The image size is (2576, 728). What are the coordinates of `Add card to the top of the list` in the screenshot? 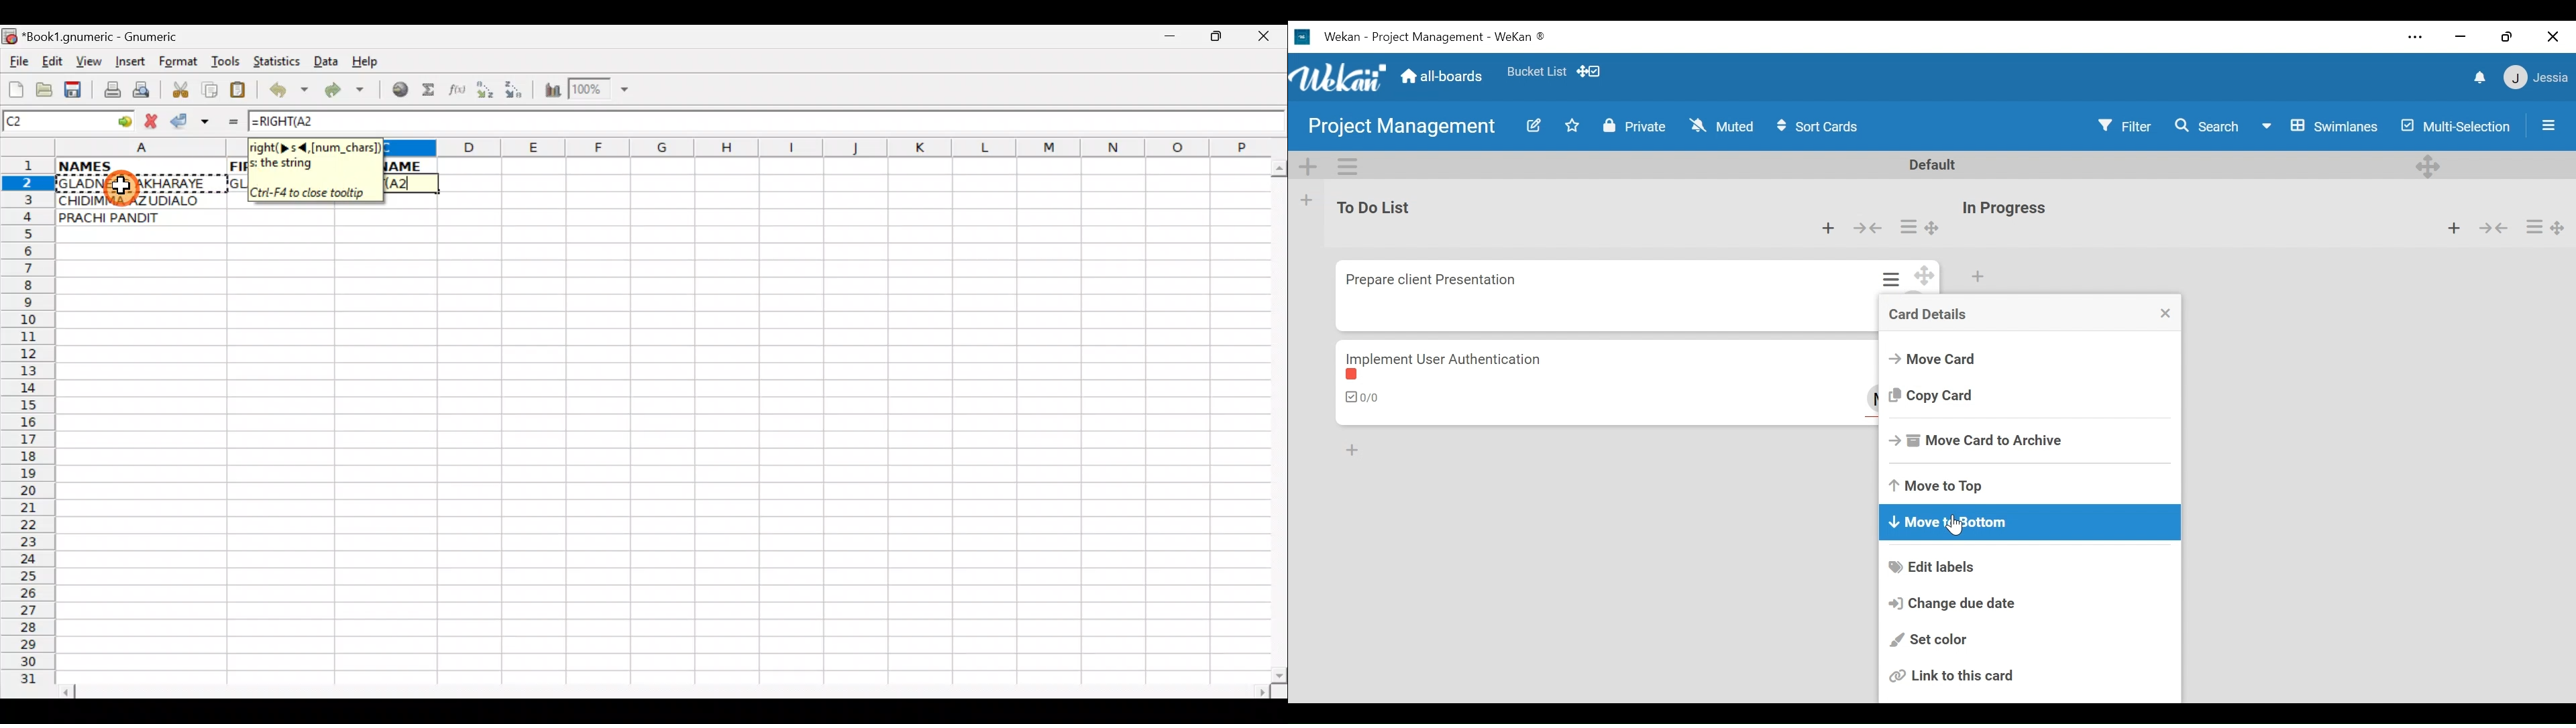 It's located at (1828, 228).